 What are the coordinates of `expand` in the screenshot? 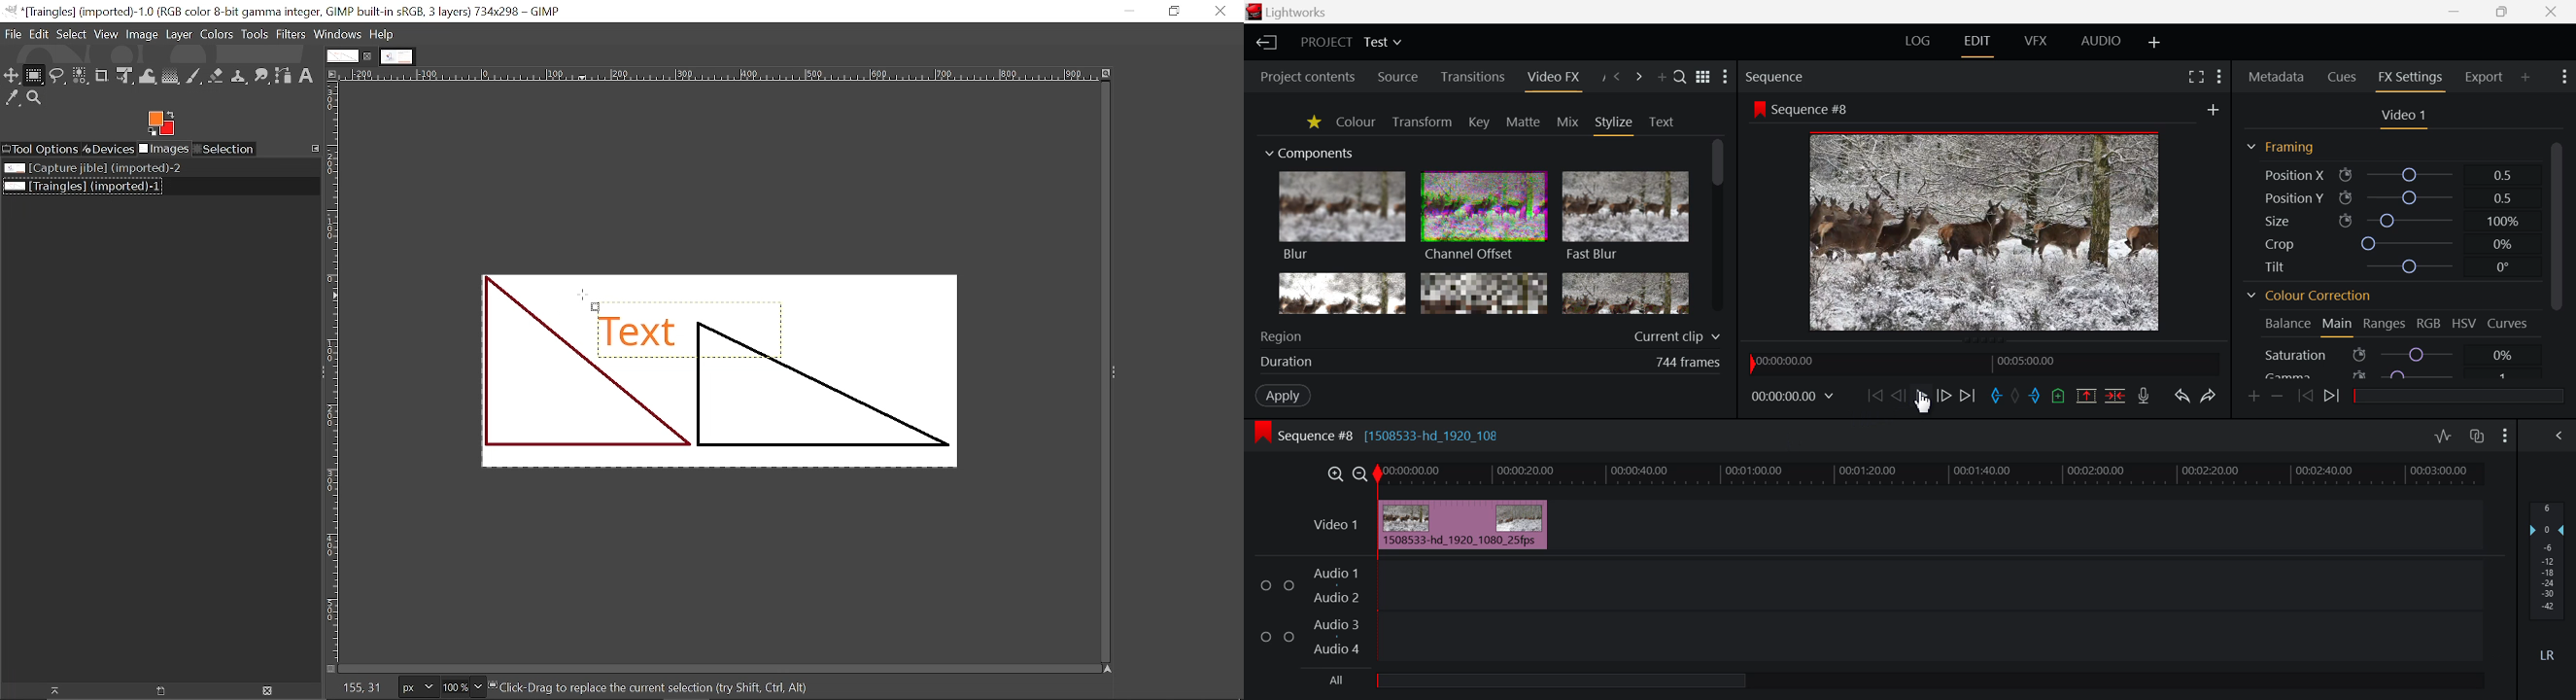 It's located at (1113, 369).